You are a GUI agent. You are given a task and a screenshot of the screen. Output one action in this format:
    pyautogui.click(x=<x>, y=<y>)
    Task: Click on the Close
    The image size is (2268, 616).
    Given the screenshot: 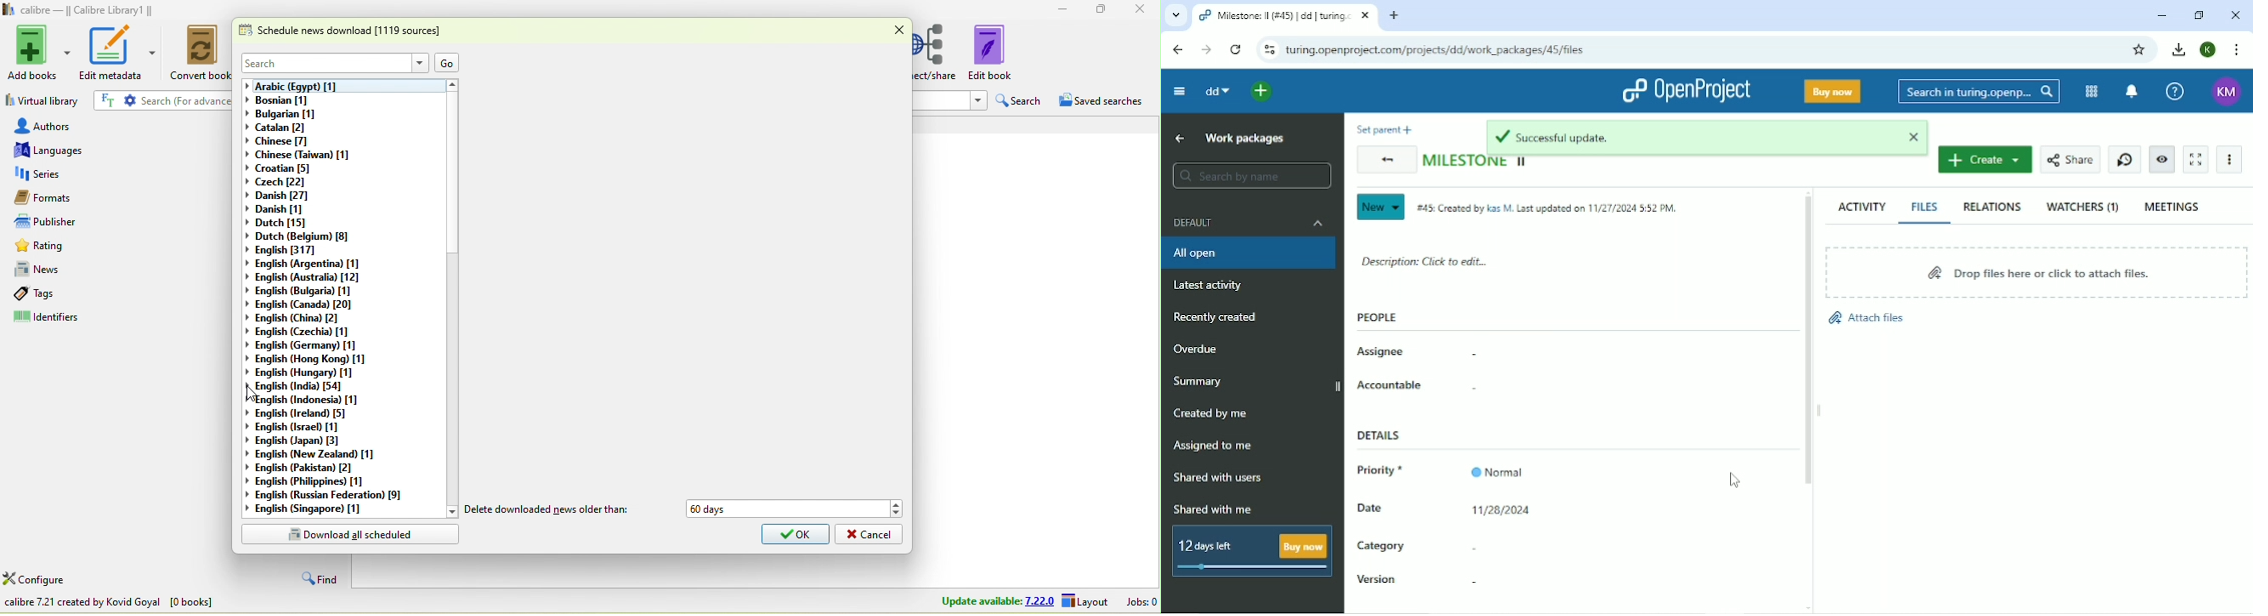 What is the action you would take?
    pyautogui.click(x=2236, y=14)
    